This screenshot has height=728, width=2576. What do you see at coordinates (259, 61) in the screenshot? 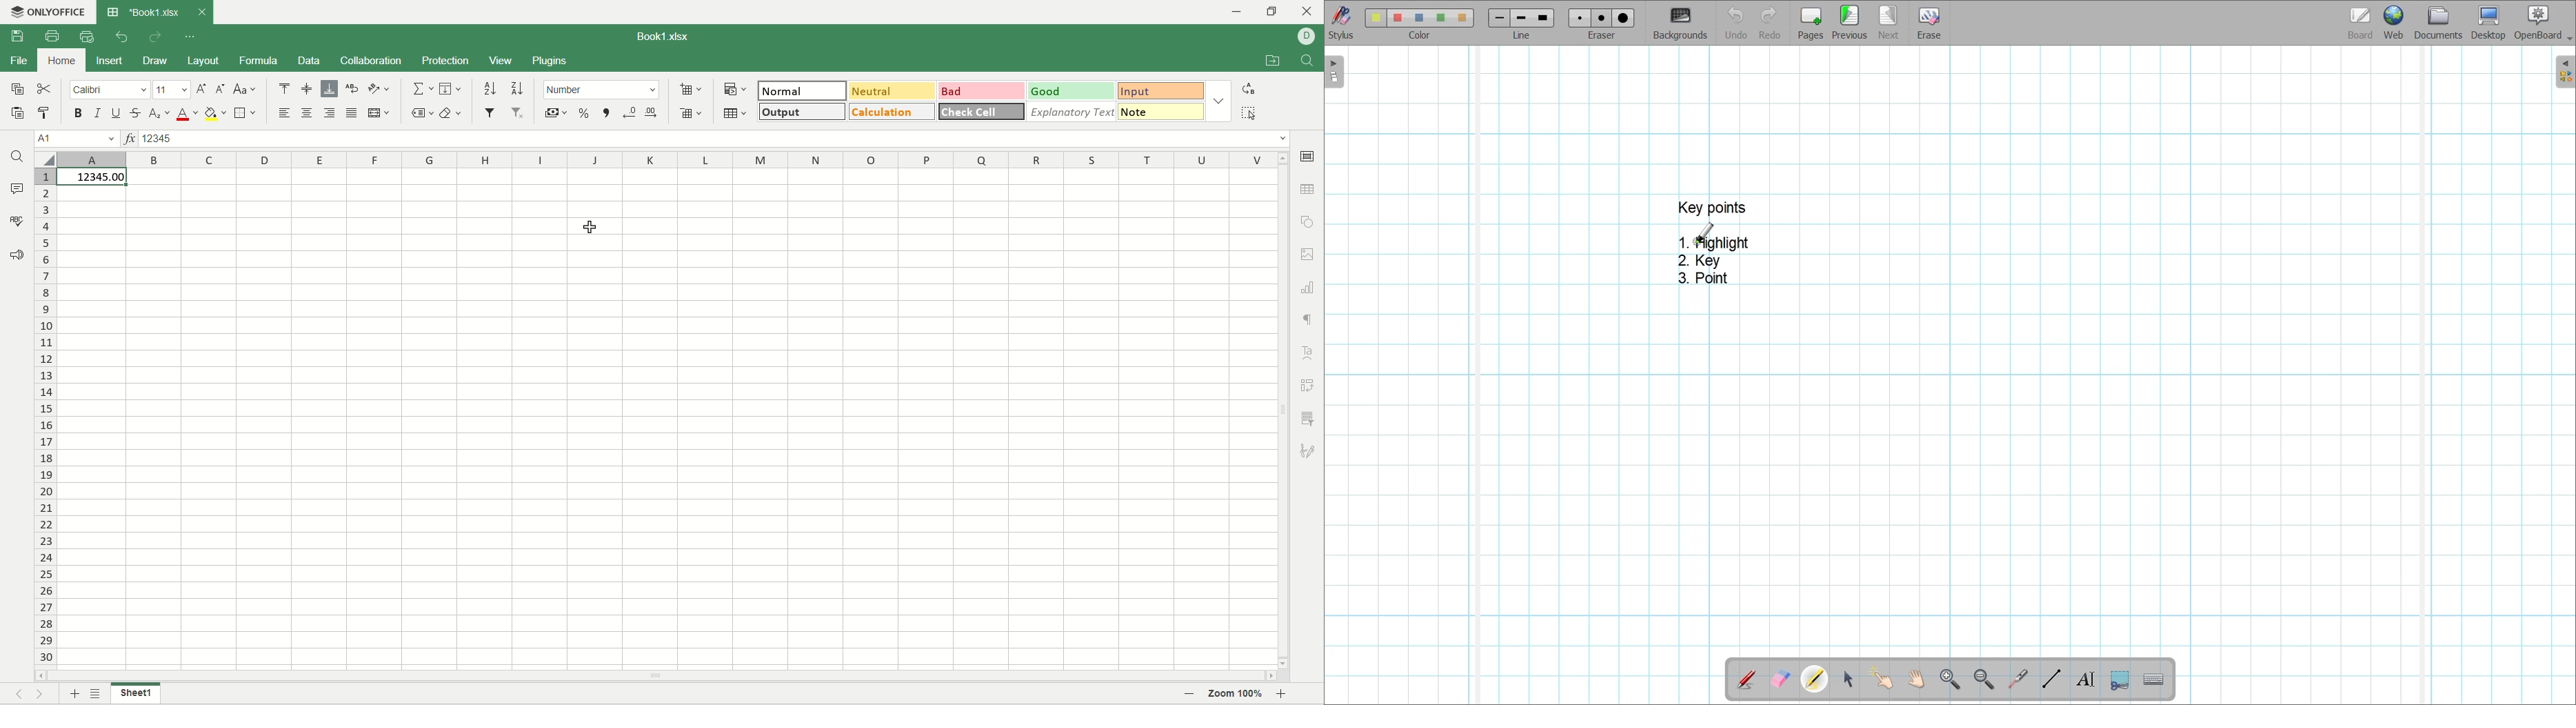
I see `formula` at bounding box center [259, 61].